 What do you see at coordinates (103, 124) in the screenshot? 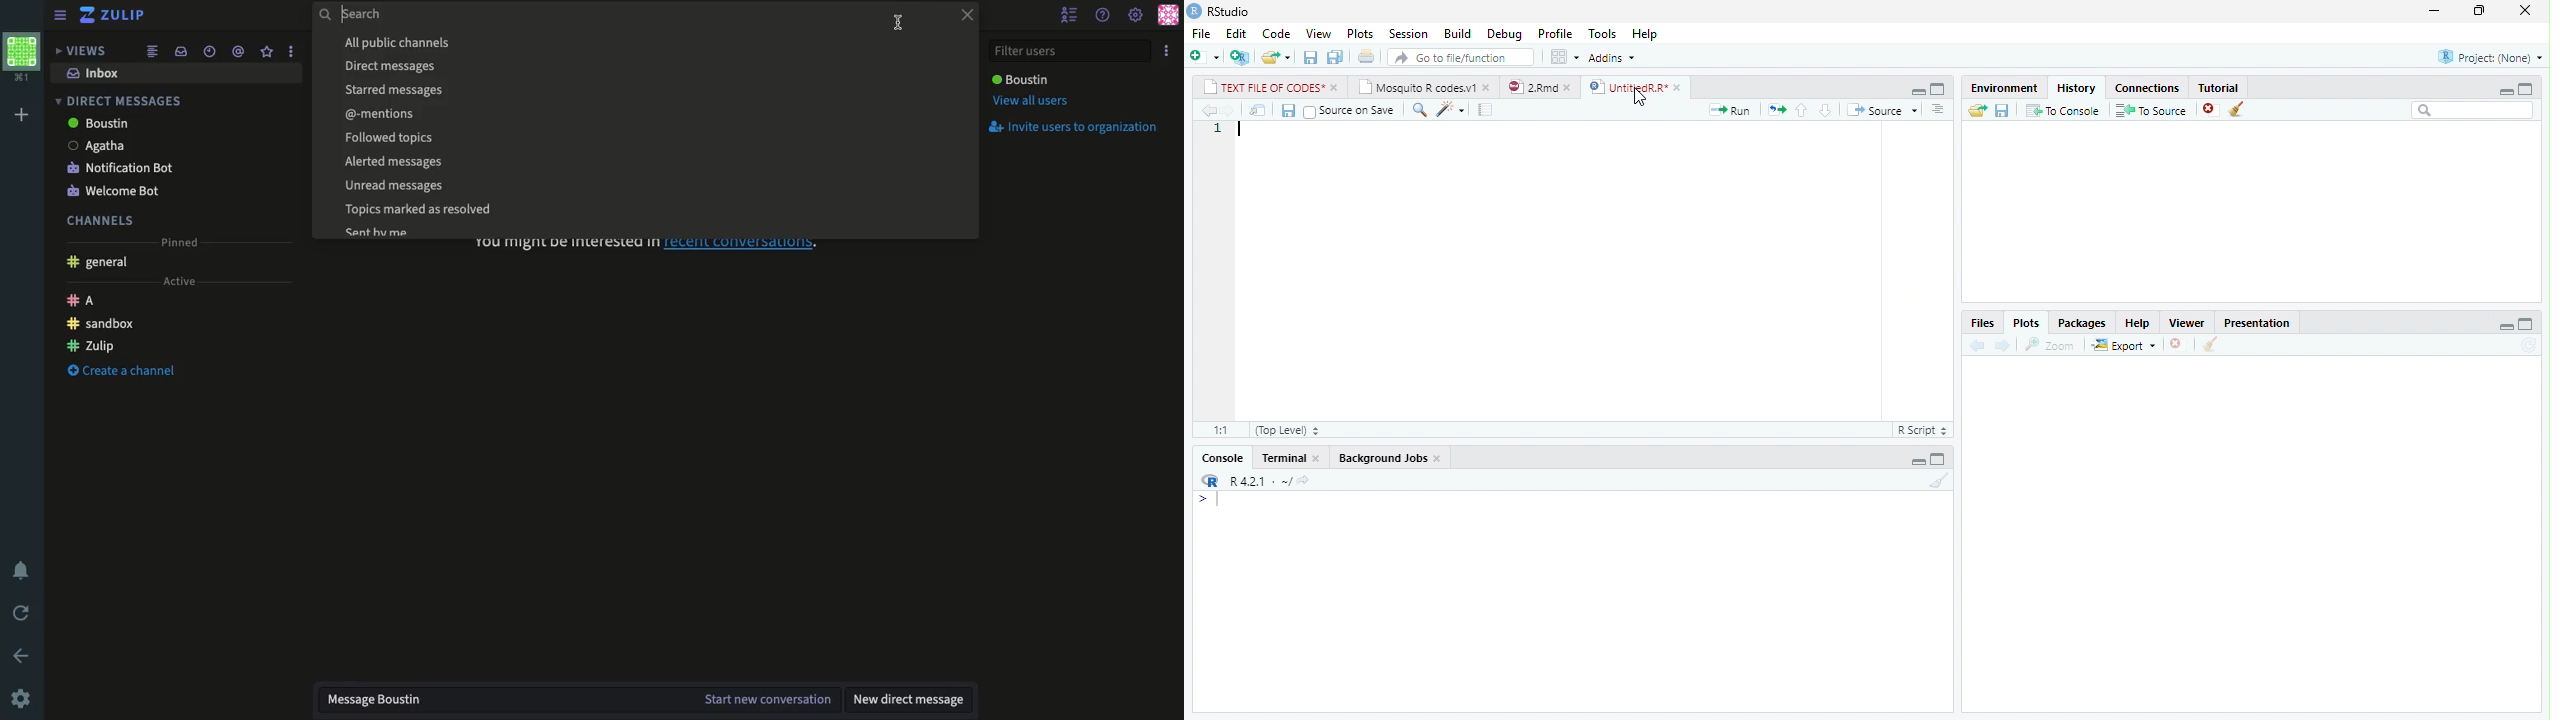
I see `boustin` at bounding box center [103, 124].